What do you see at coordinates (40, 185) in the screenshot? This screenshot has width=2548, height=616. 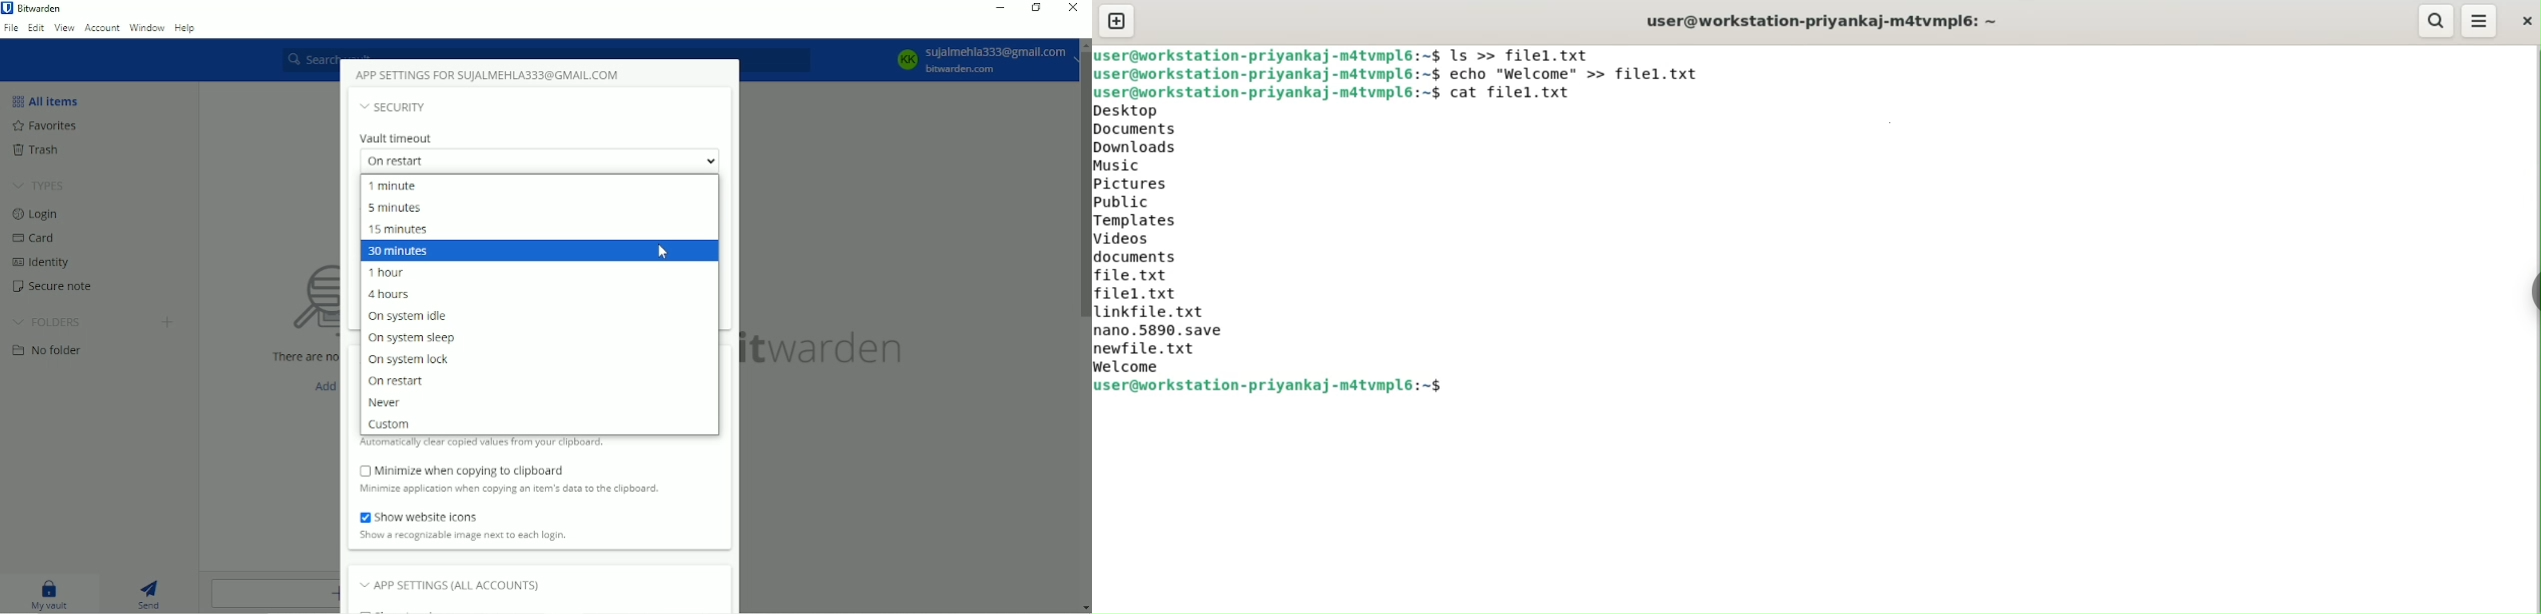 I see `Types` at bounding box center [40, 185].